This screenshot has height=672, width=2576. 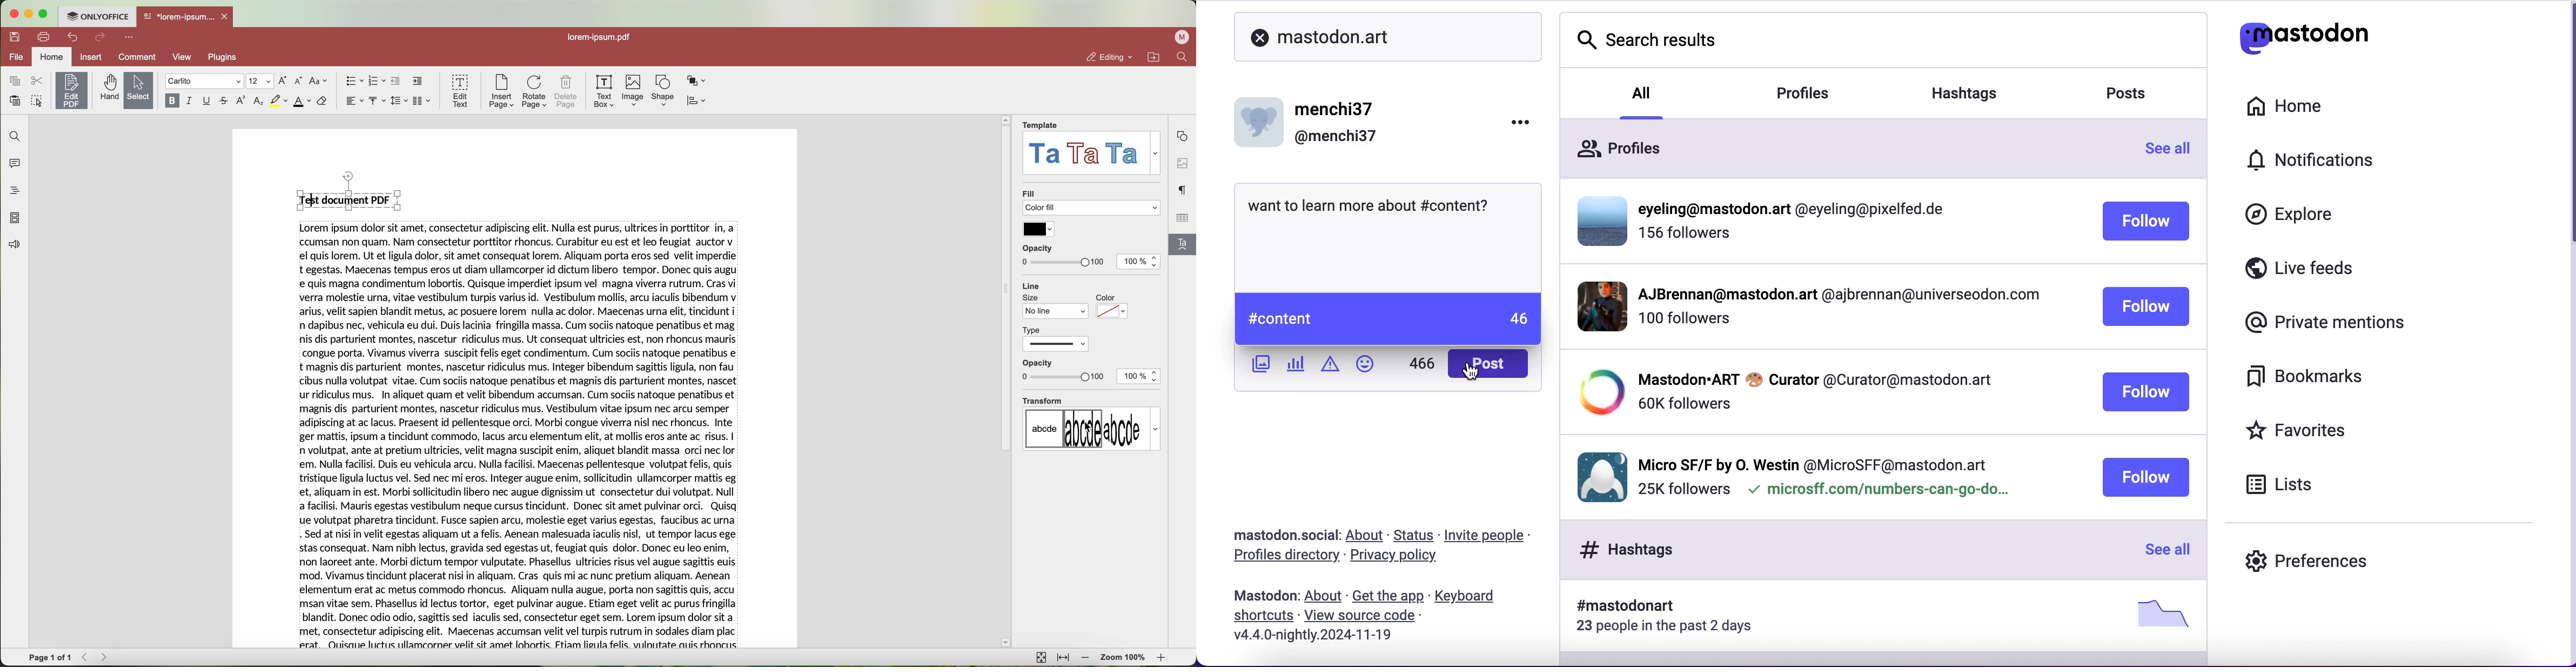 I want to click on preferences, so click(x=2312, y=557).